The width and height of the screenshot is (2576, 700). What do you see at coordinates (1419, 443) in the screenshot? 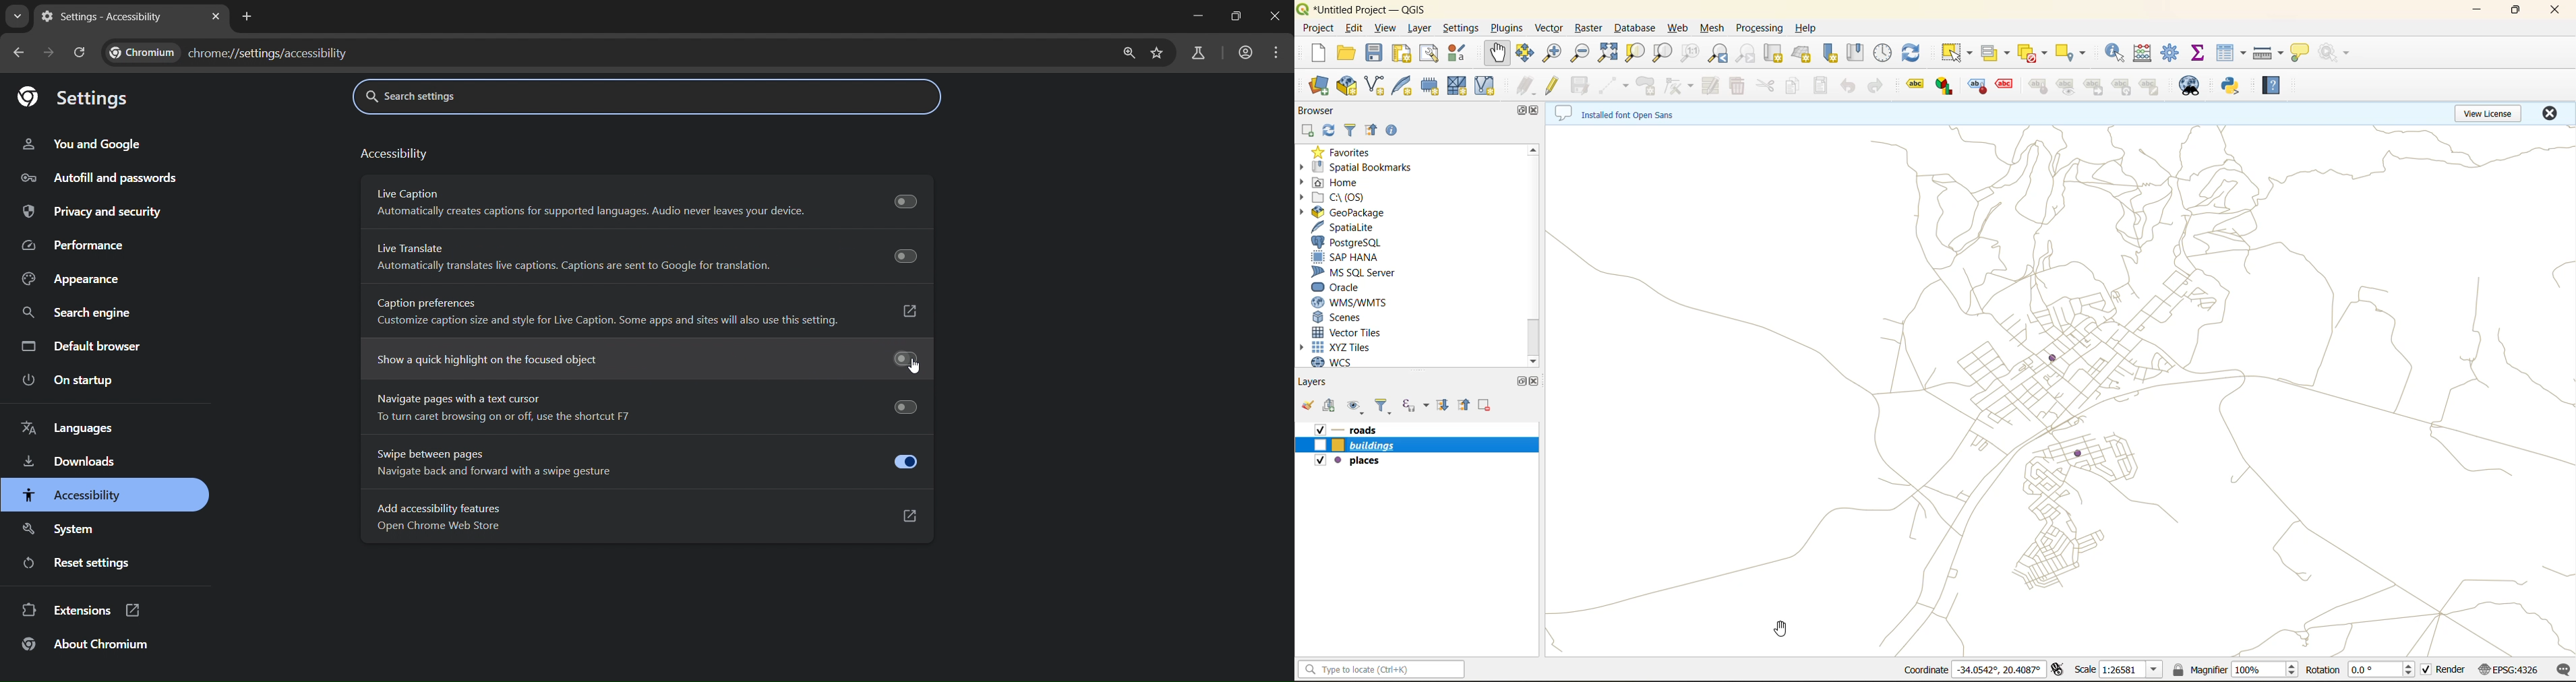
I see `layers` at bounding box center [1419, 443].